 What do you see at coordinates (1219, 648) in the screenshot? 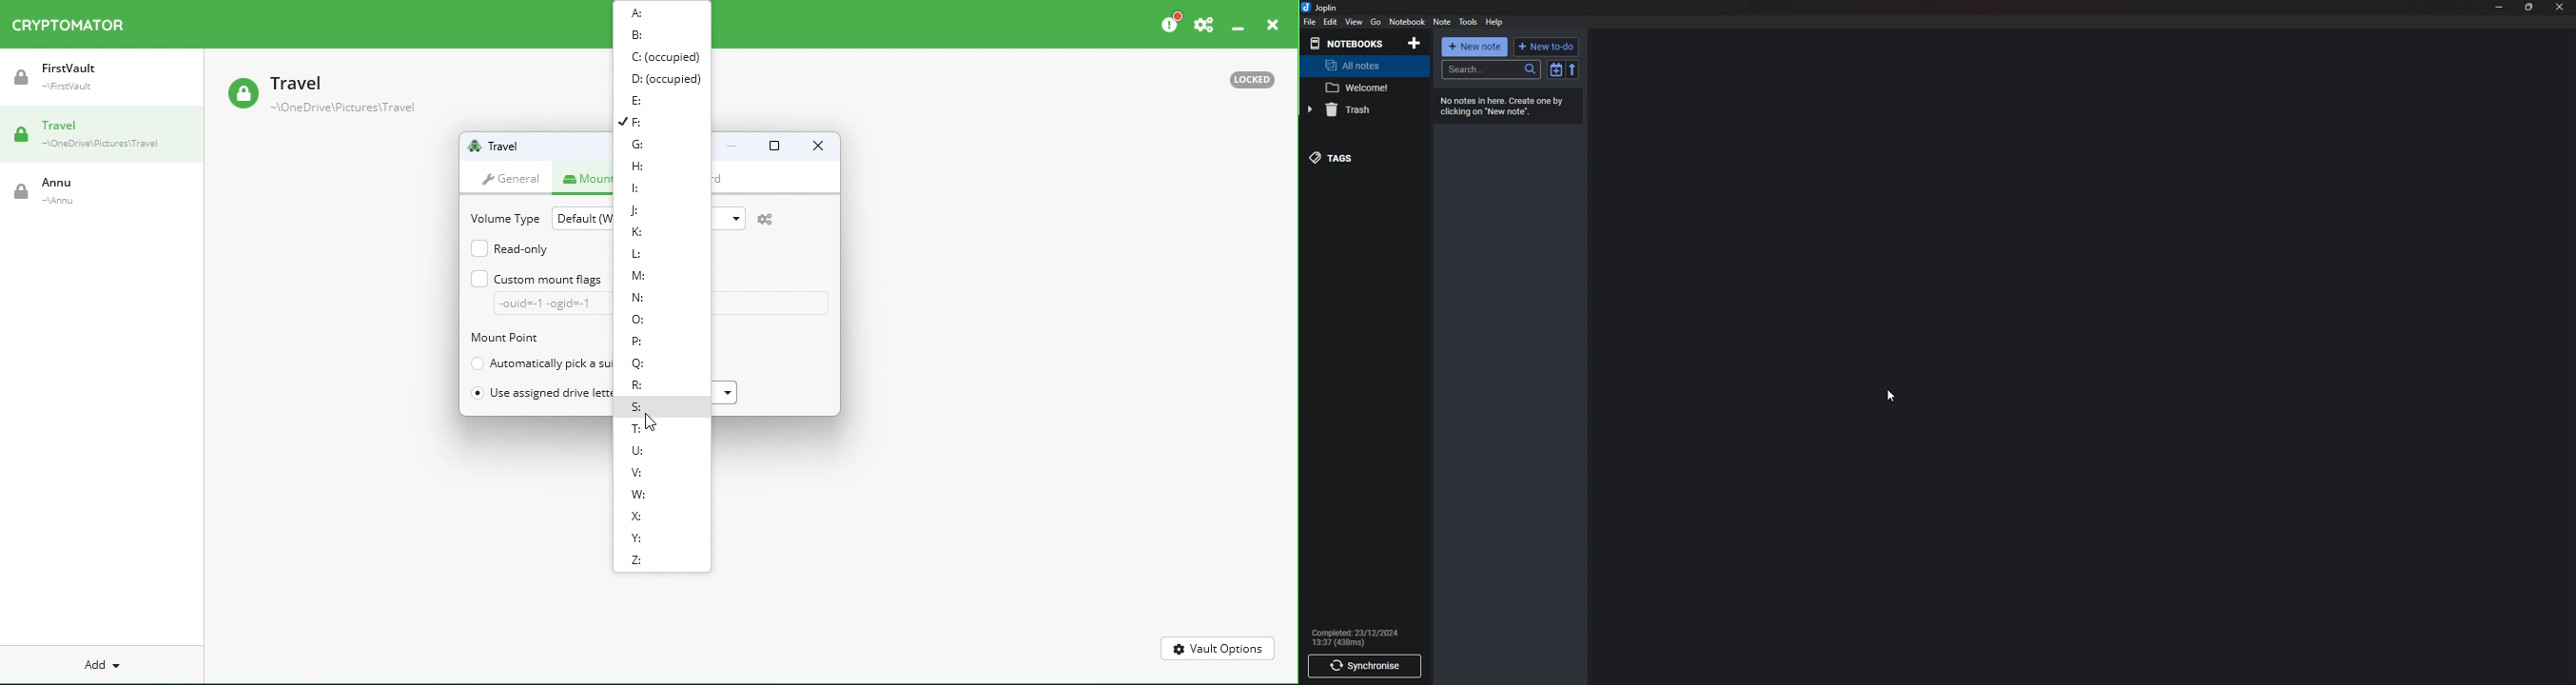
I see `Vault Options.` at bounding box center [1219, 648].